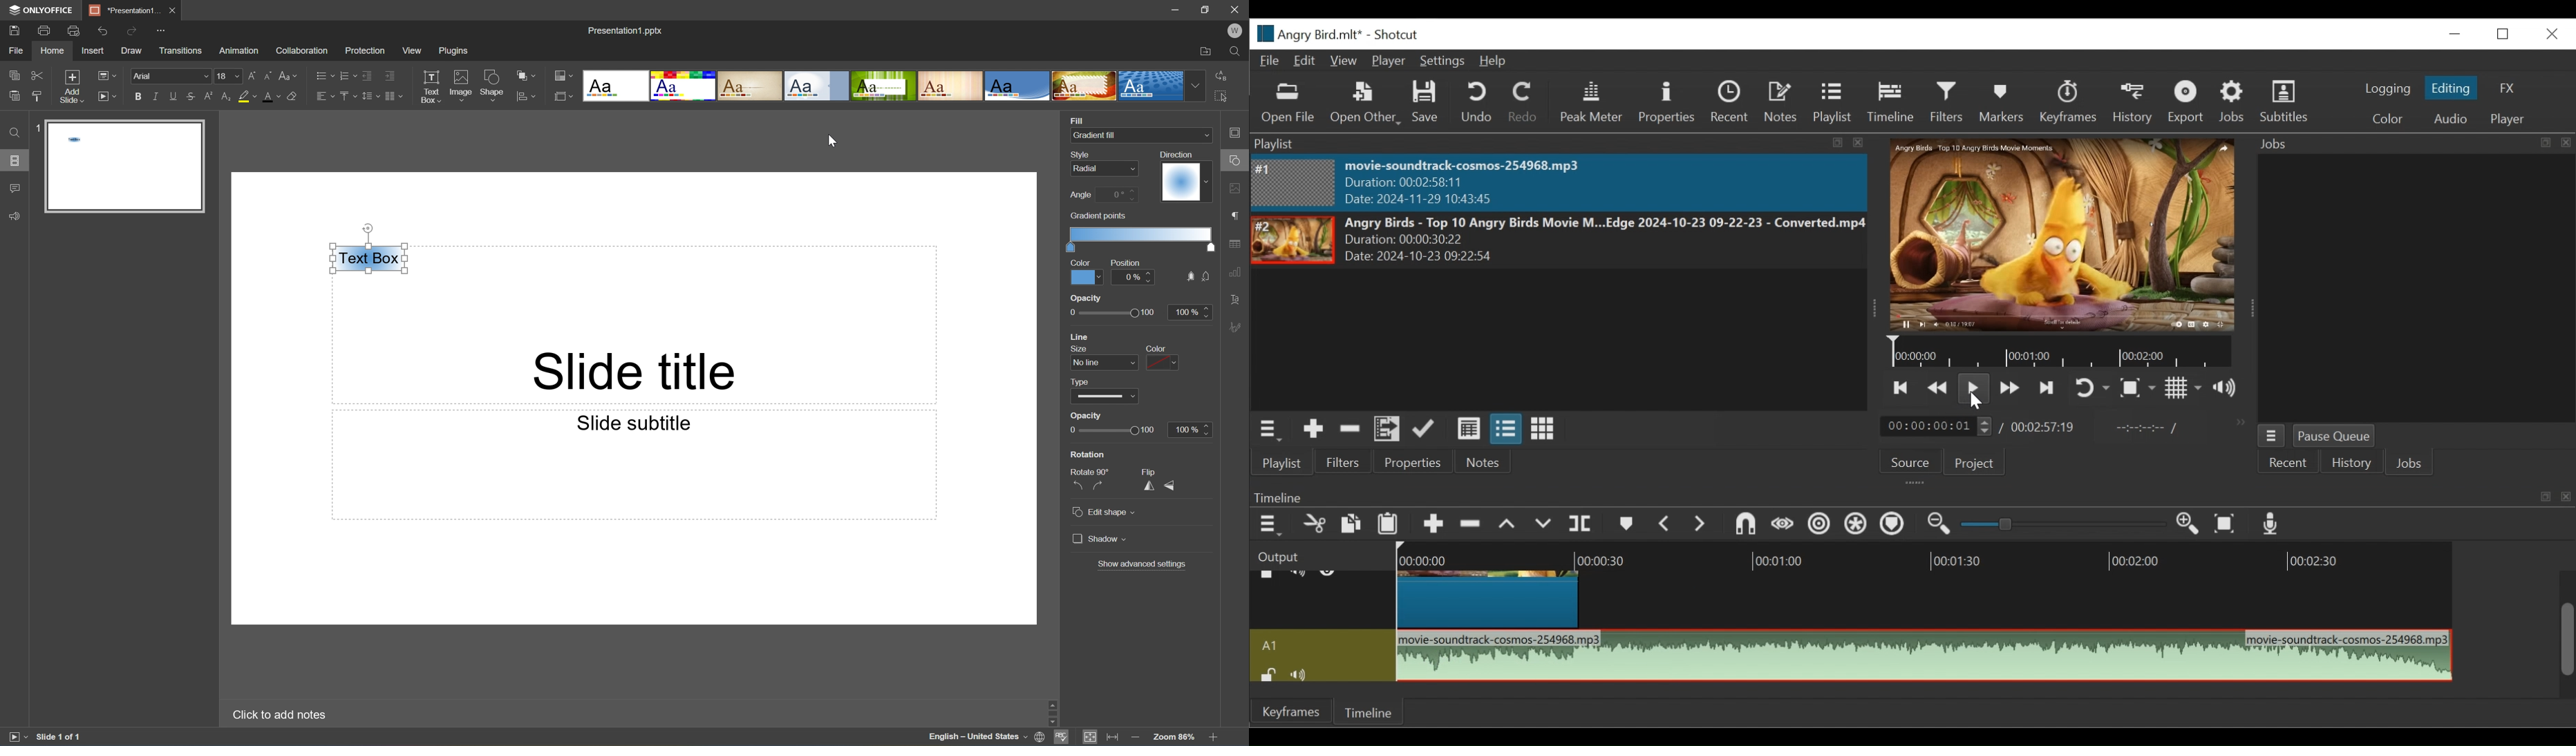  What do you see at coordinates (1222, 95) in the screenshot?
I see `Select All` at bounding box center [1222, 95].